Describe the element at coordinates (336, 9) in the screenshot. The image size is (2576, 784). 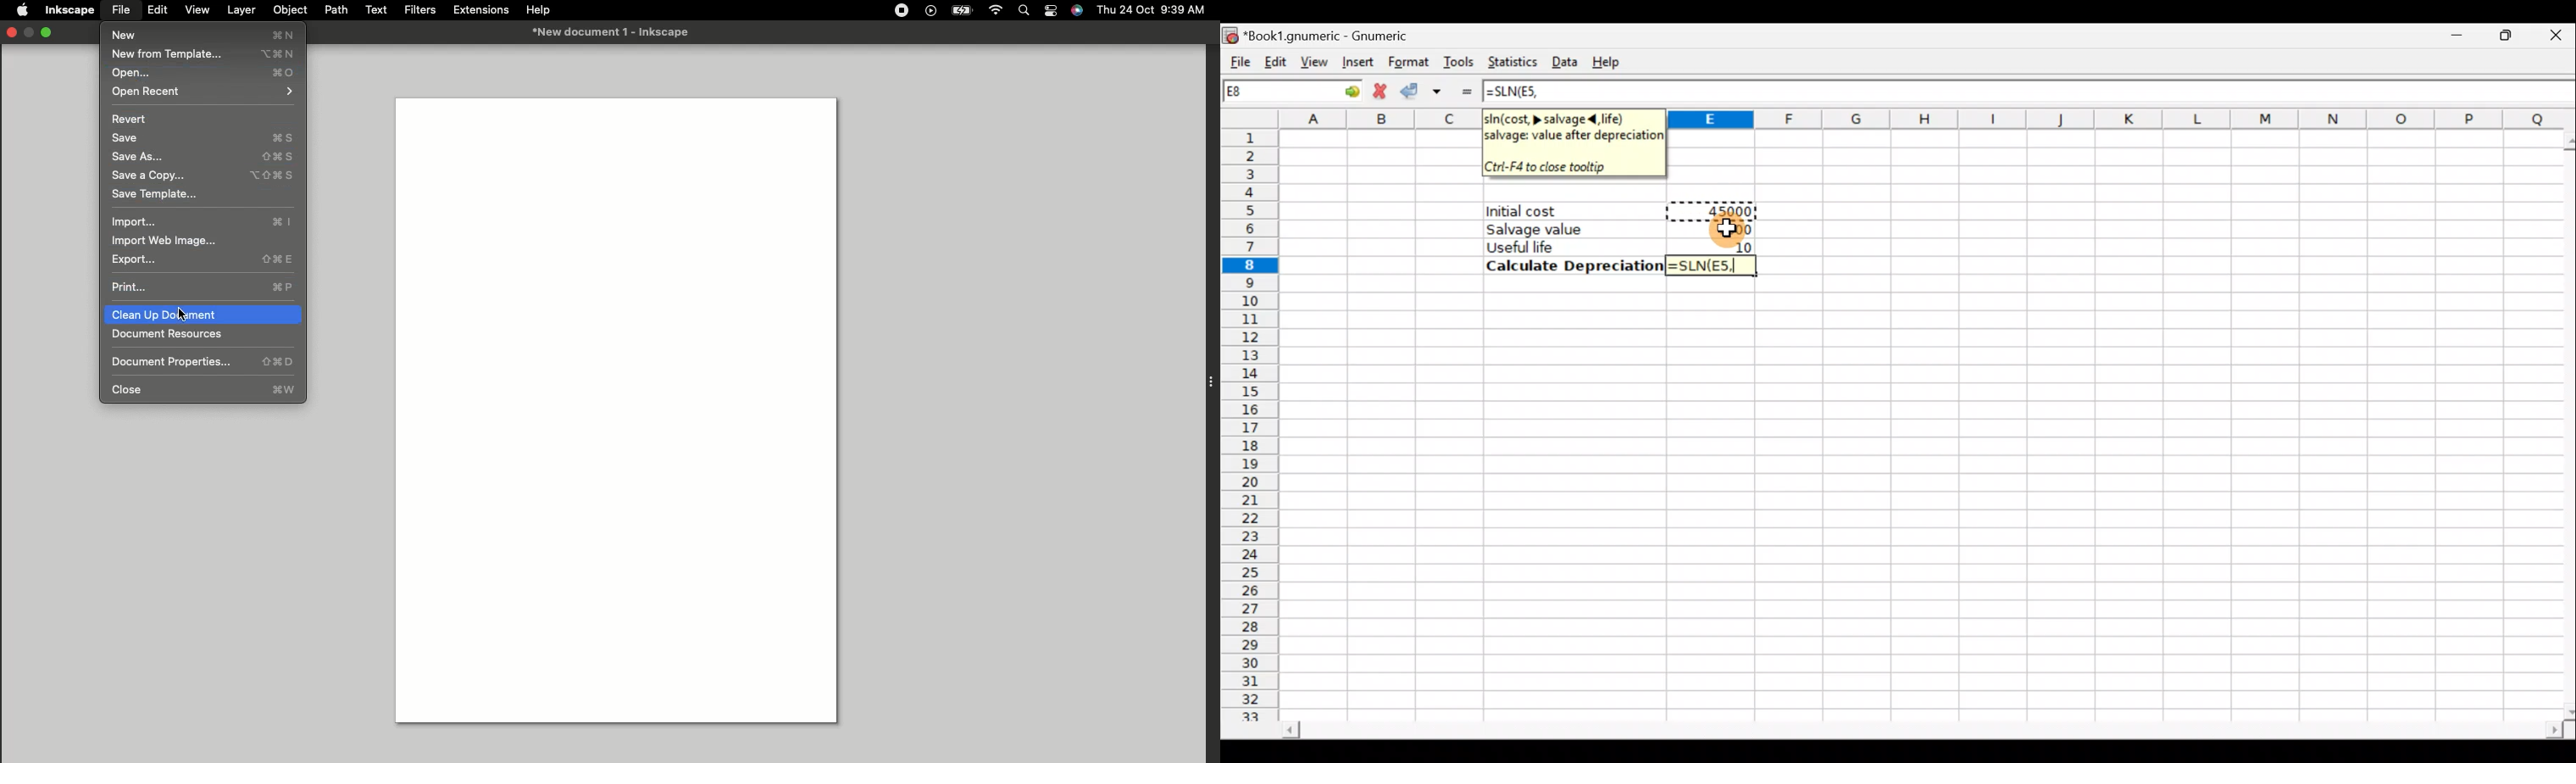
I see `Path` at that location.